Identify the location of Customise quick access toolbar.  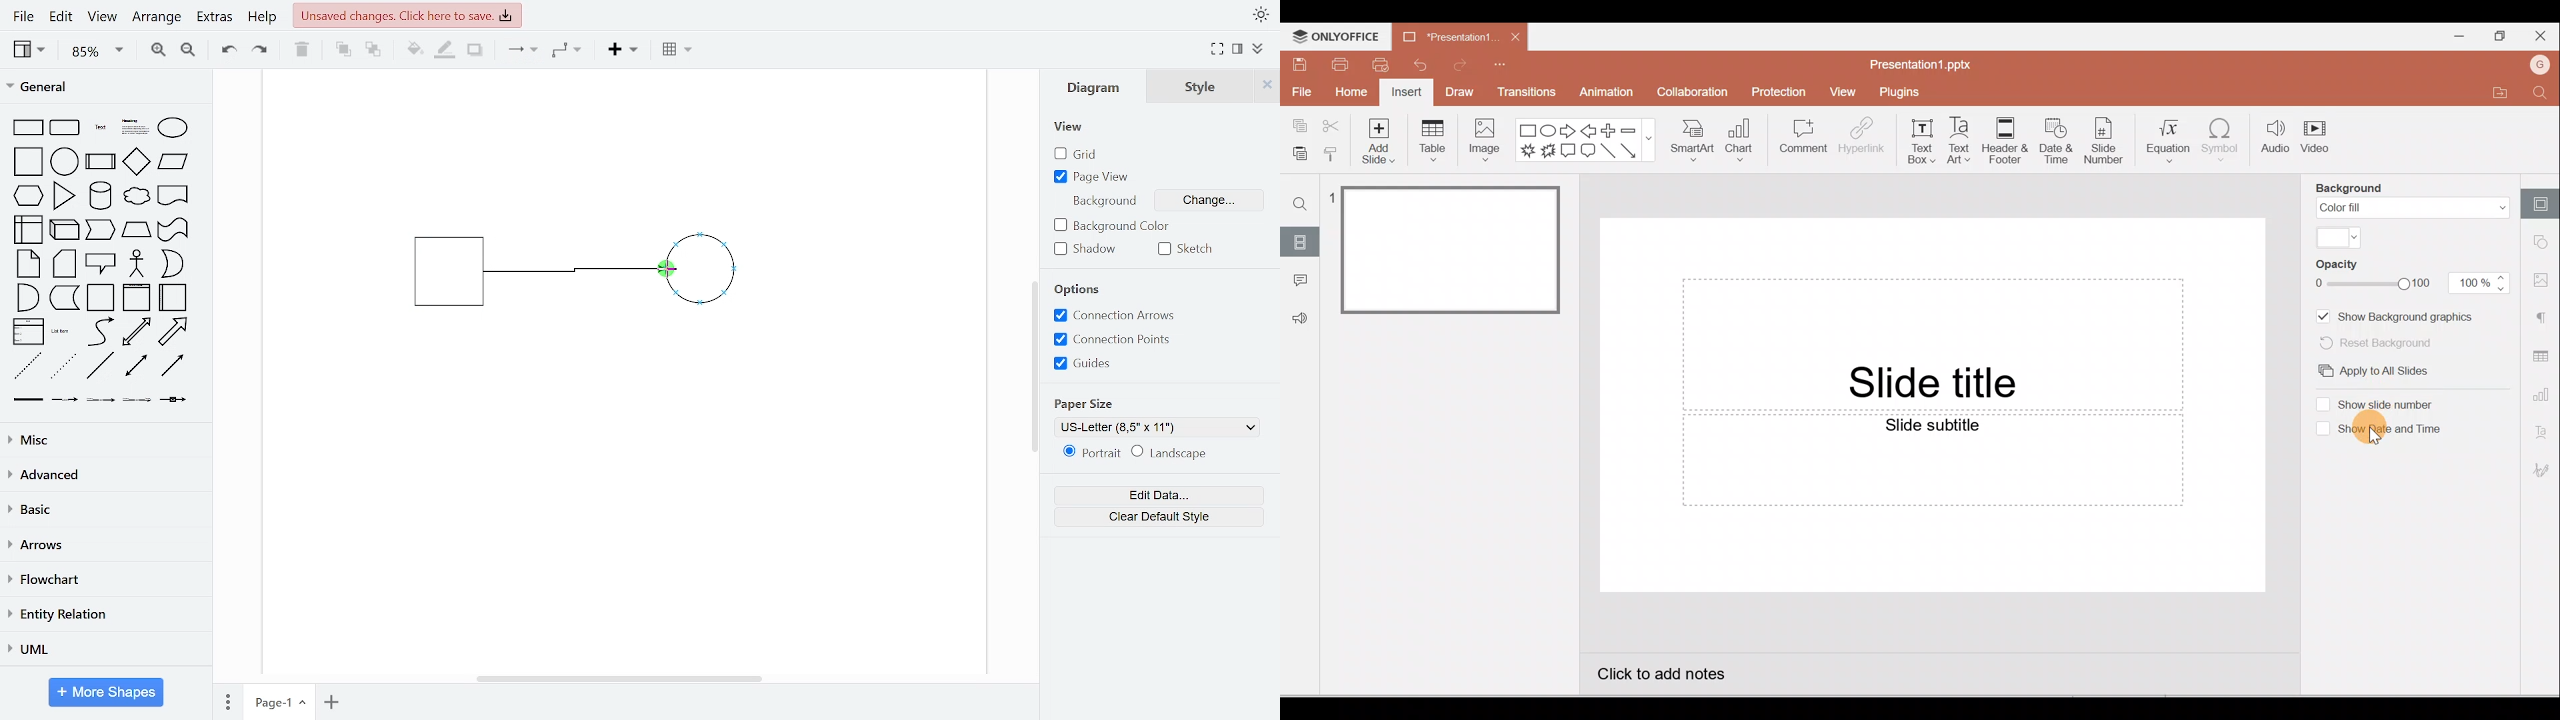
(1513, 61).